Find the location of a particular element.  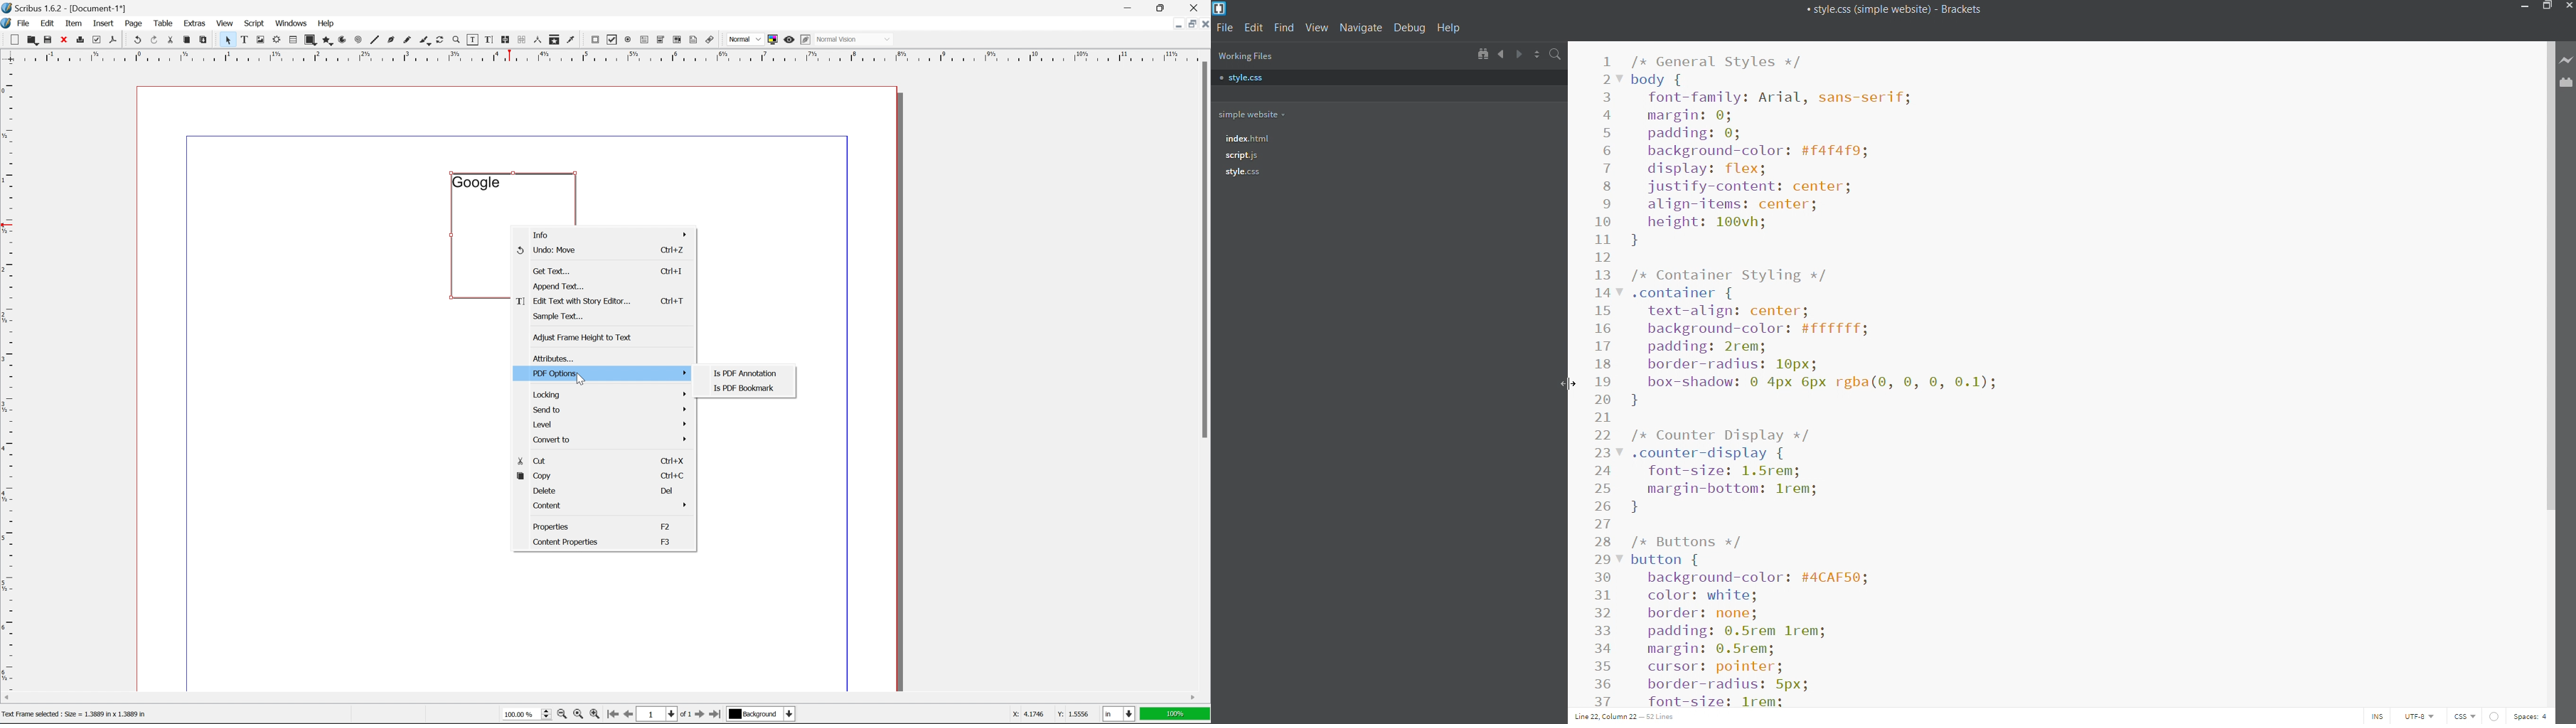

zoom out is located at coordinates (560, 715).